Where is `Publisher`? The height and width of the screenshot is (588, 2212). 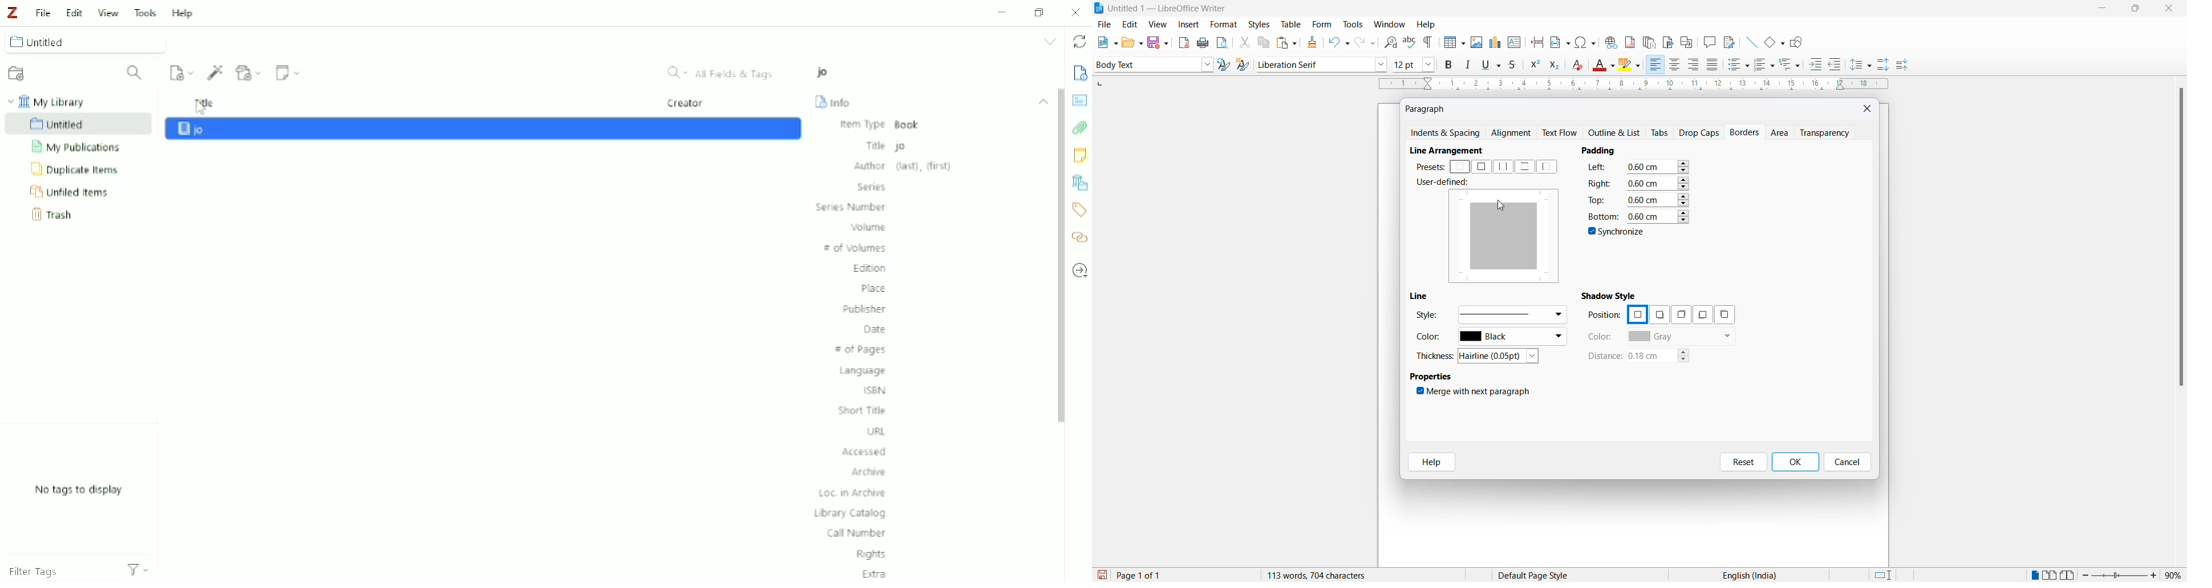
Publisher is located at coordinates (865, 309).